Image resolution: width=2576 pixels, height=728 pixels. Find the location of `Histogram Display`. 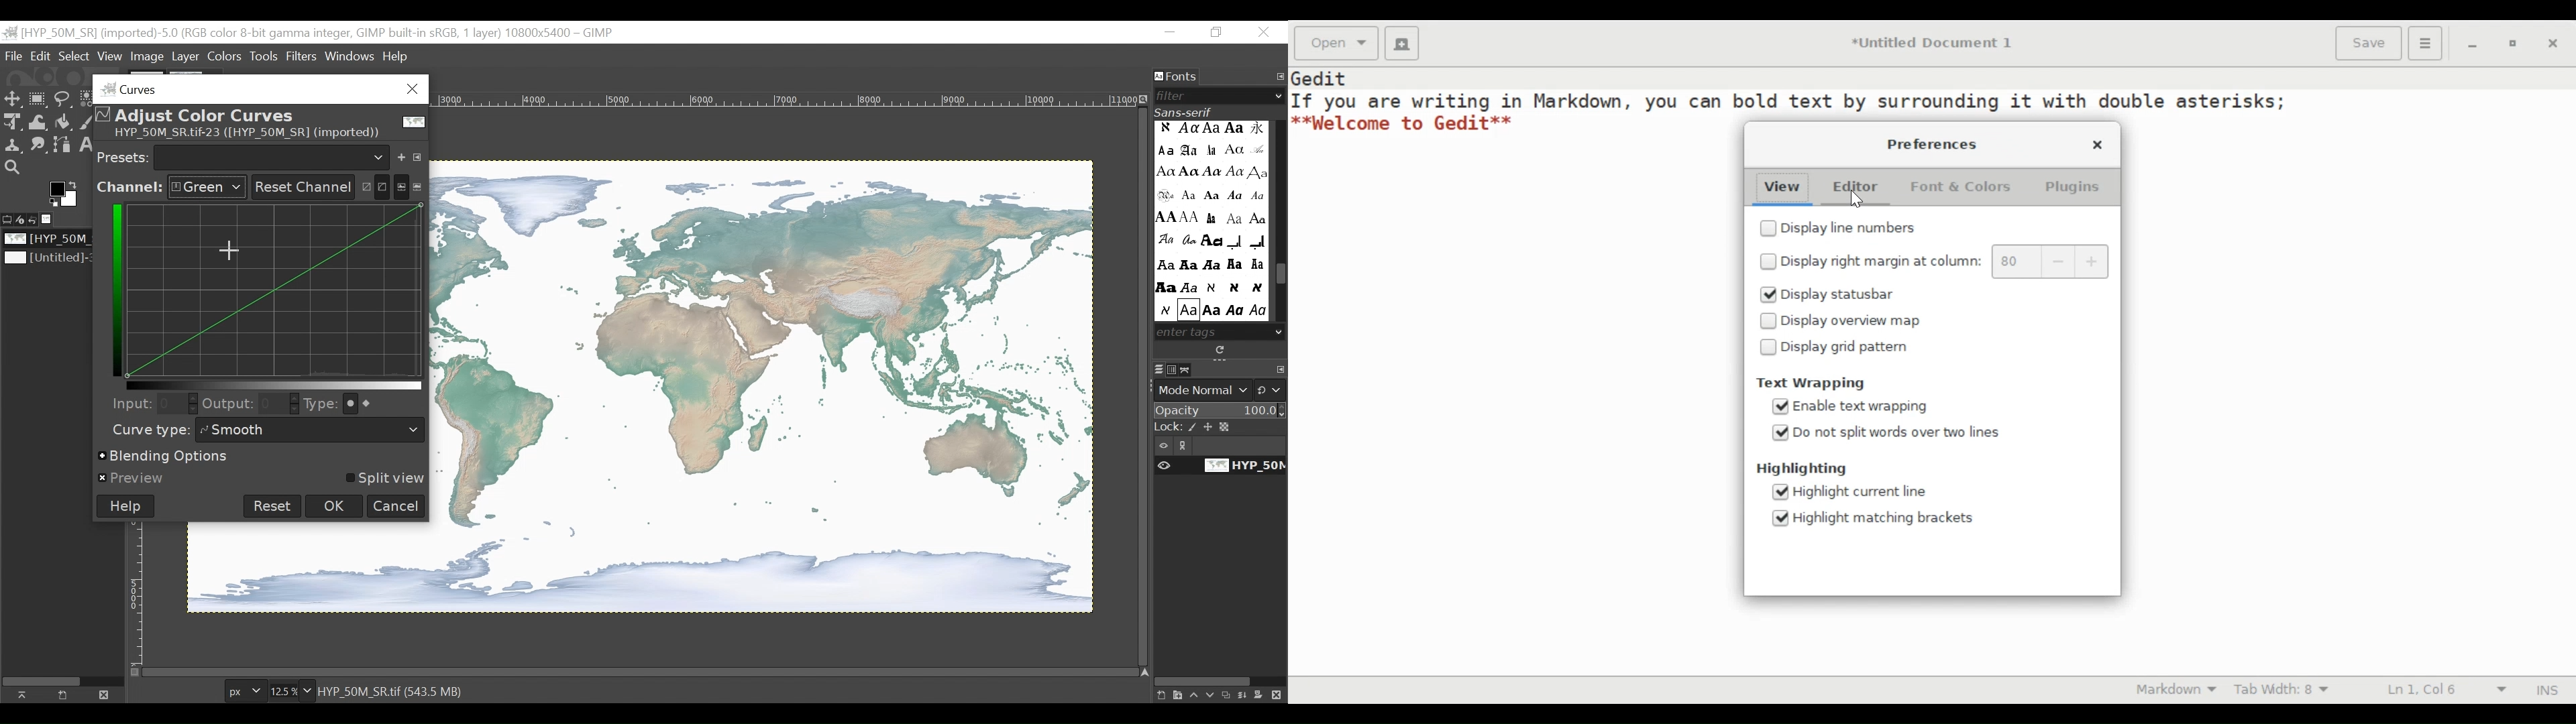

Histogram Display is located at coordinates (277, 290).